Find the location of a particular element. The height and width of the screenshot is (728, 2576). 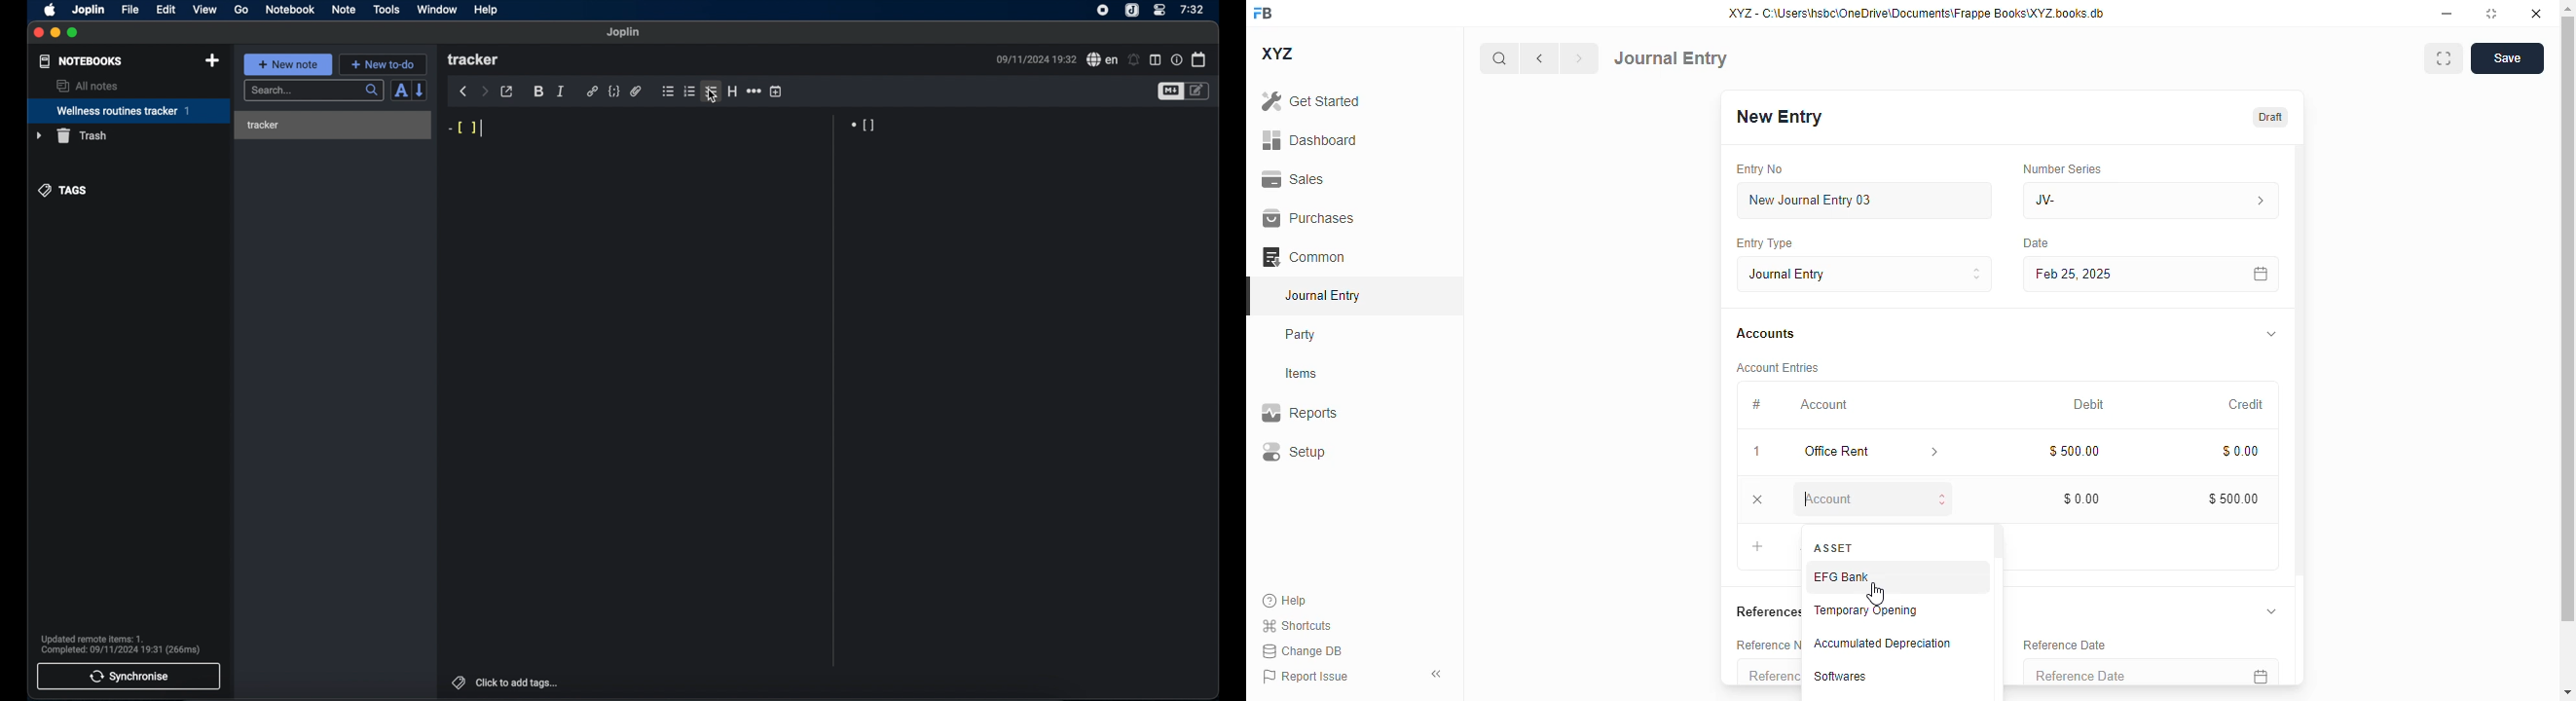

window is located at coordinates (437, 9).